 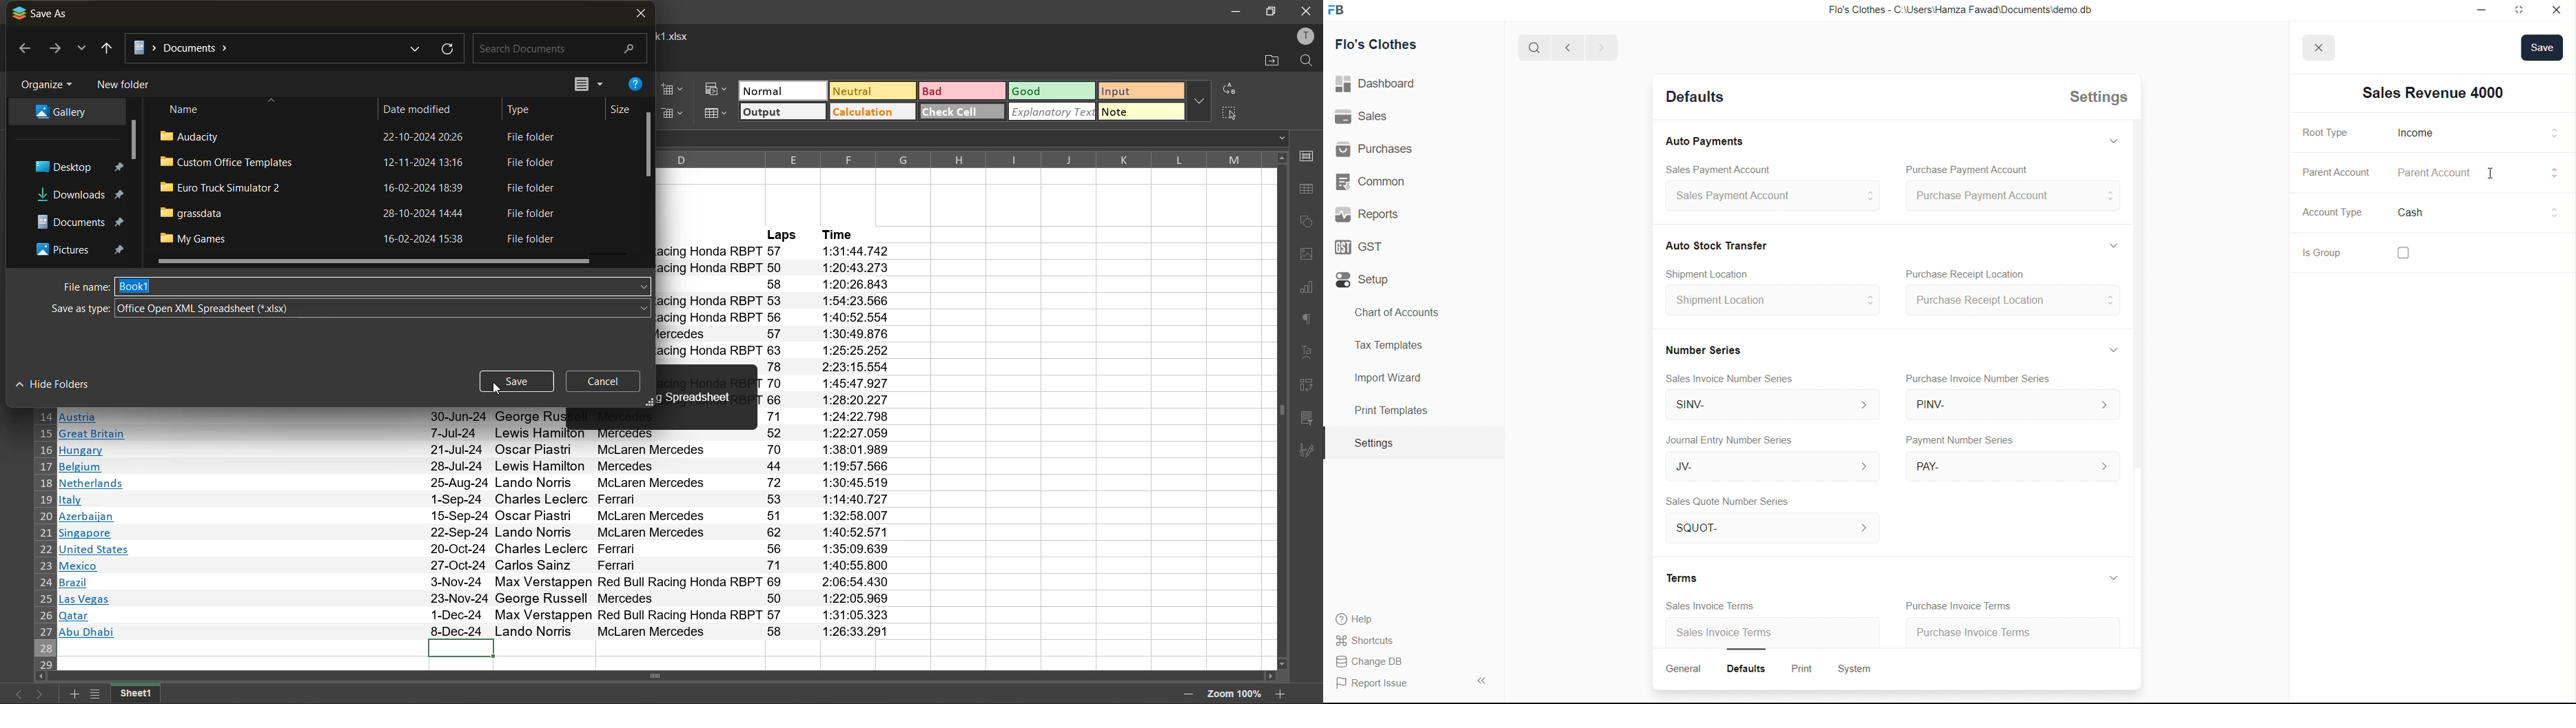 What do you see at coordinates (476, 532) in the screenshot?
I see `Singapore 22-Sep-24 Lando Norris McLaren Mercedes 62 1:40:52.571` at bounding box center [476, 532].